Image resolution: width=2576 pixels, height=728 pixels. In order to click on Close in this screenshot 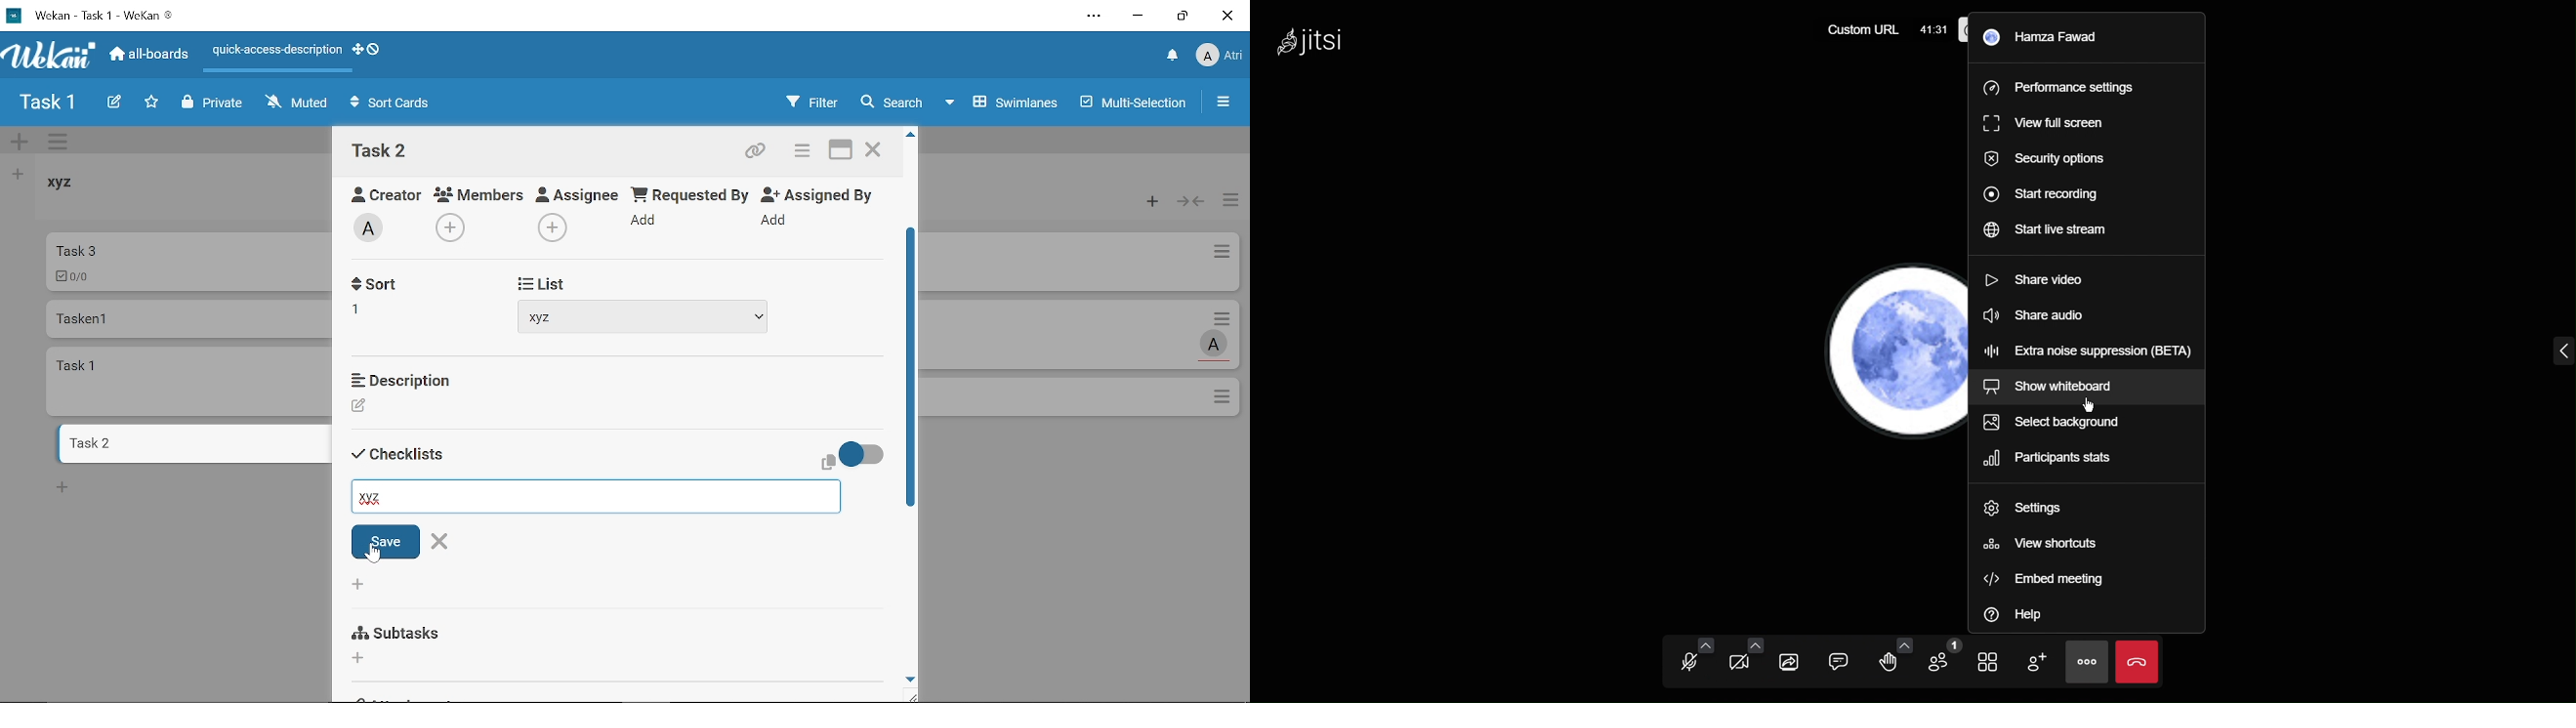, I will do `click(1226, 16)`.